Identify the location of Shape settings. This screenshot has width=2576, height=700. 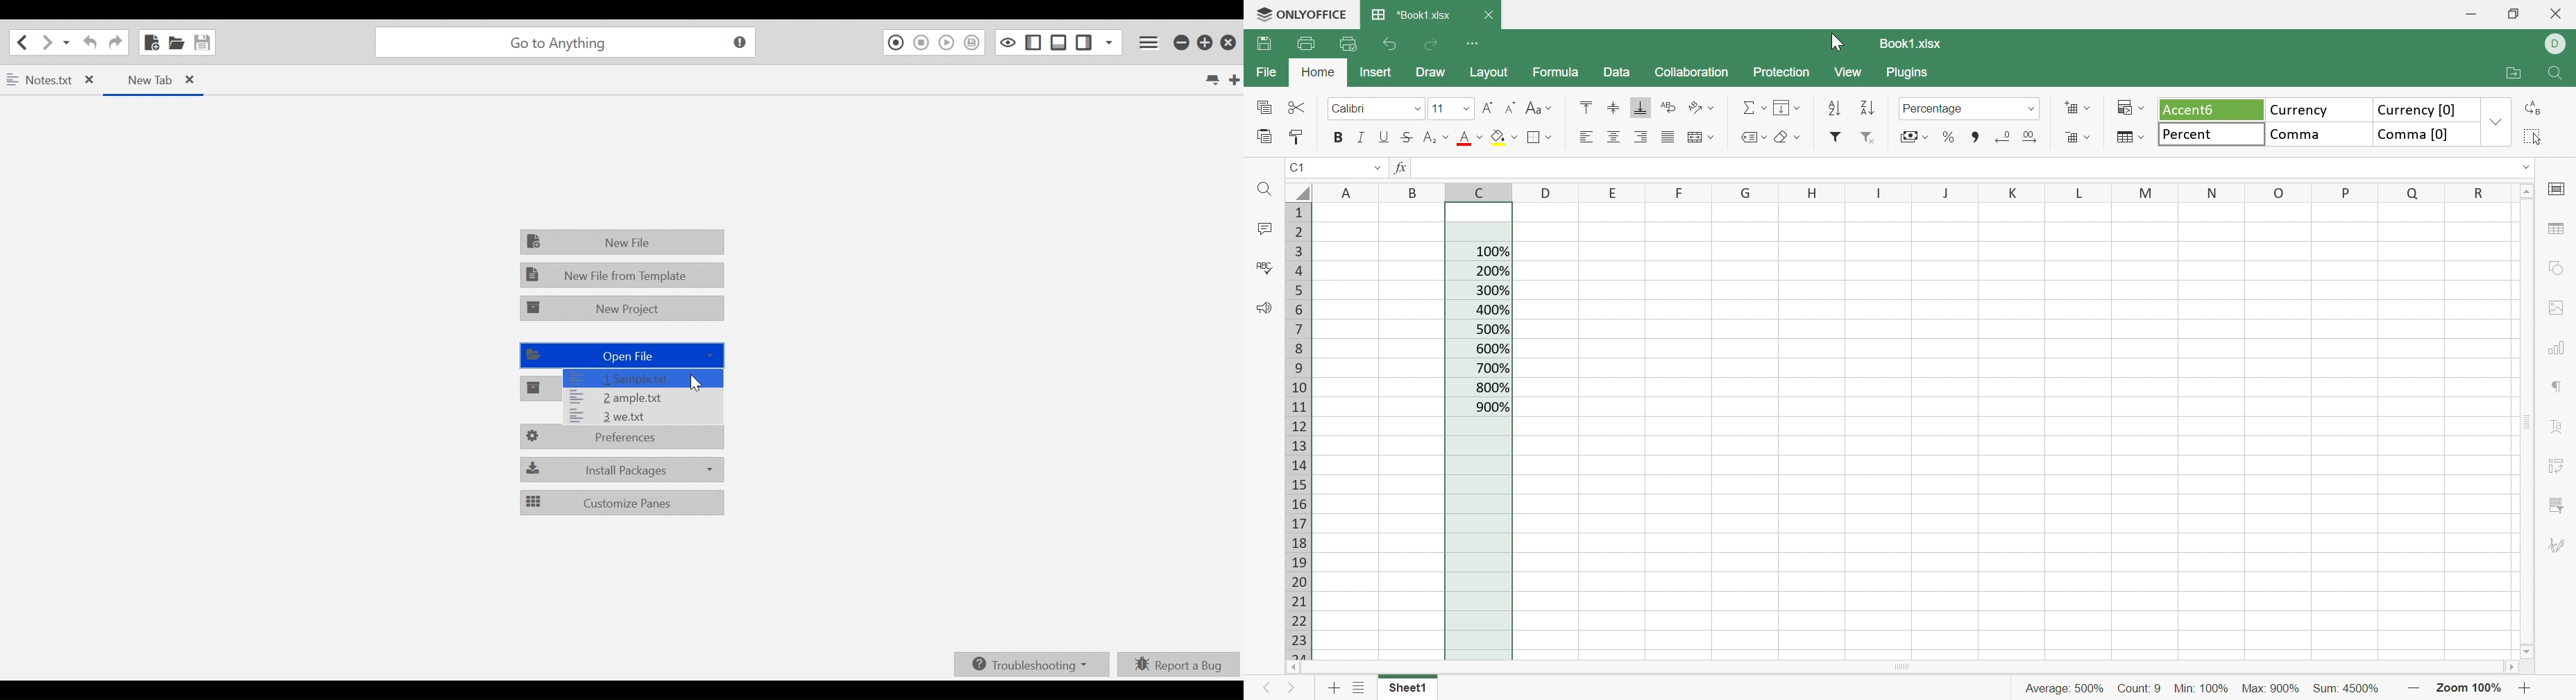
(2558, 269).